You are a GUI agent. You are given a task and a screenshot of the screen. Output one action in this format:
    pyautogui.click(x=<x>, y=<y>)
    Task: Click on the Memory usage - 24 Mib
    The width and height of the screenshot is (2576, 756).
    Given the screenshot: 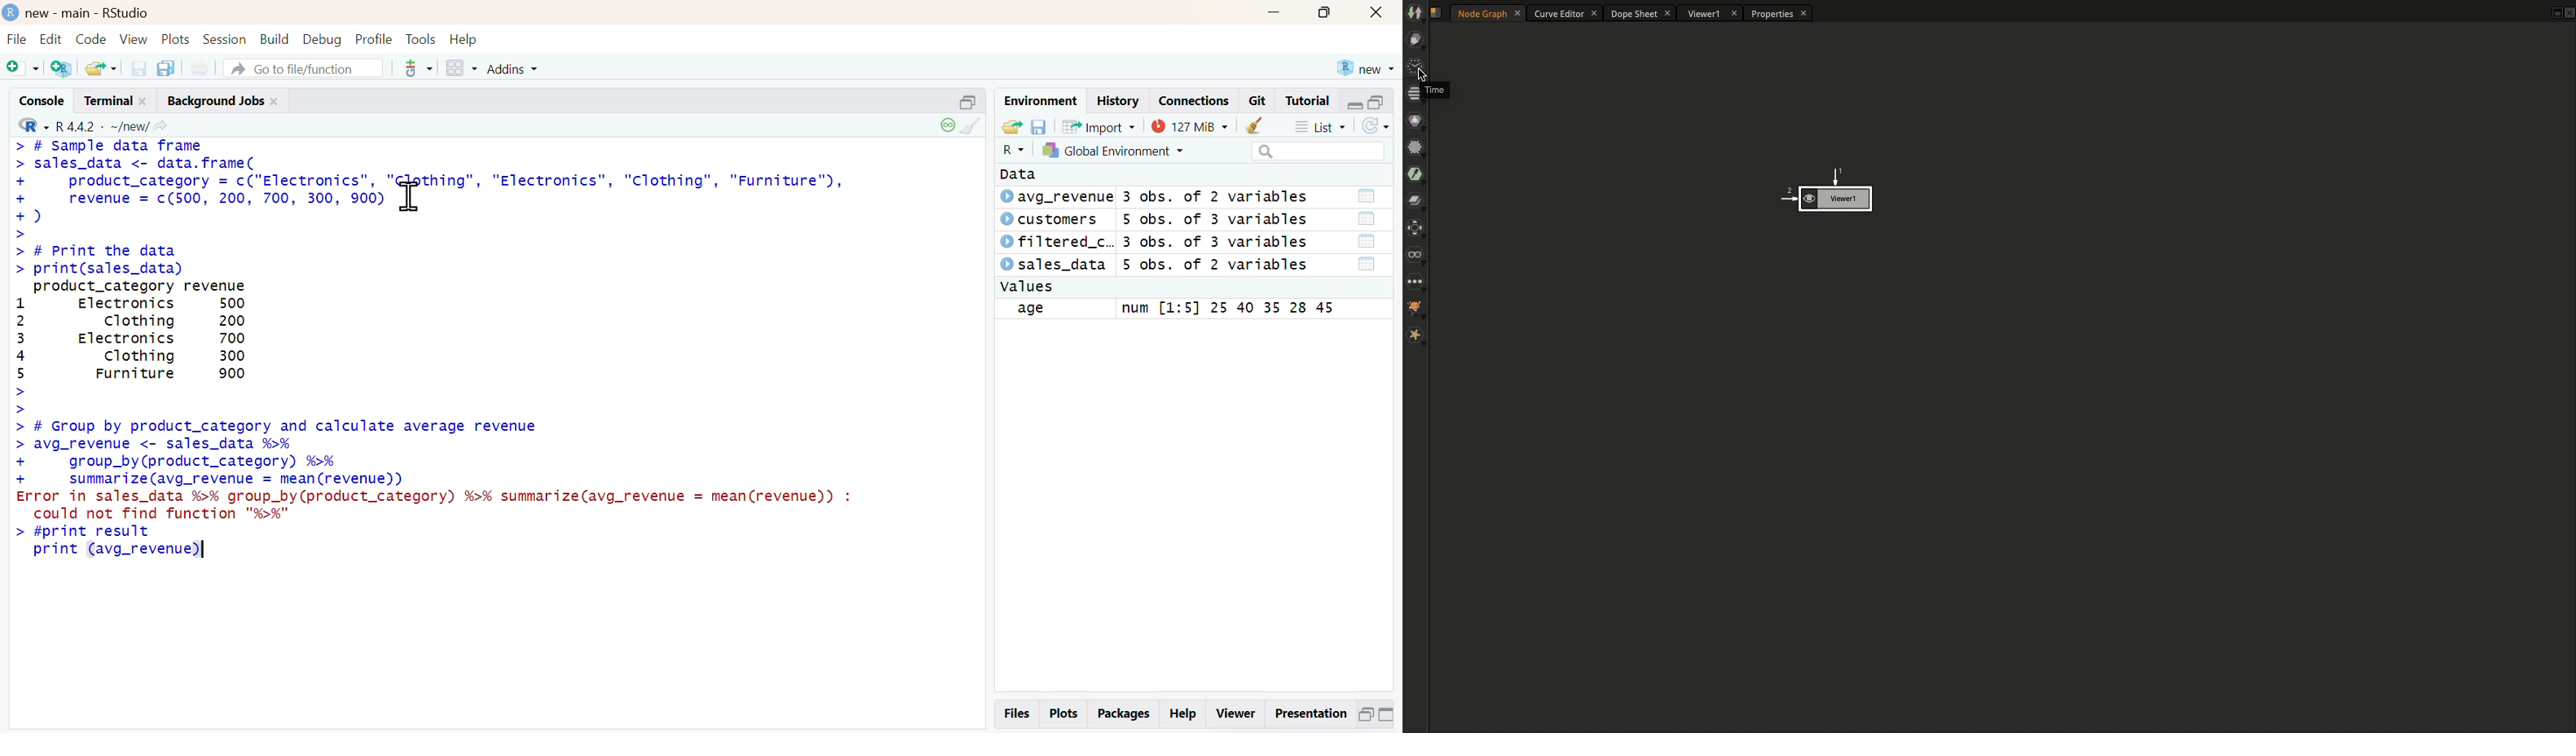 What is the action you would take?
    pyautogui.click(x=1186, y=125)
    